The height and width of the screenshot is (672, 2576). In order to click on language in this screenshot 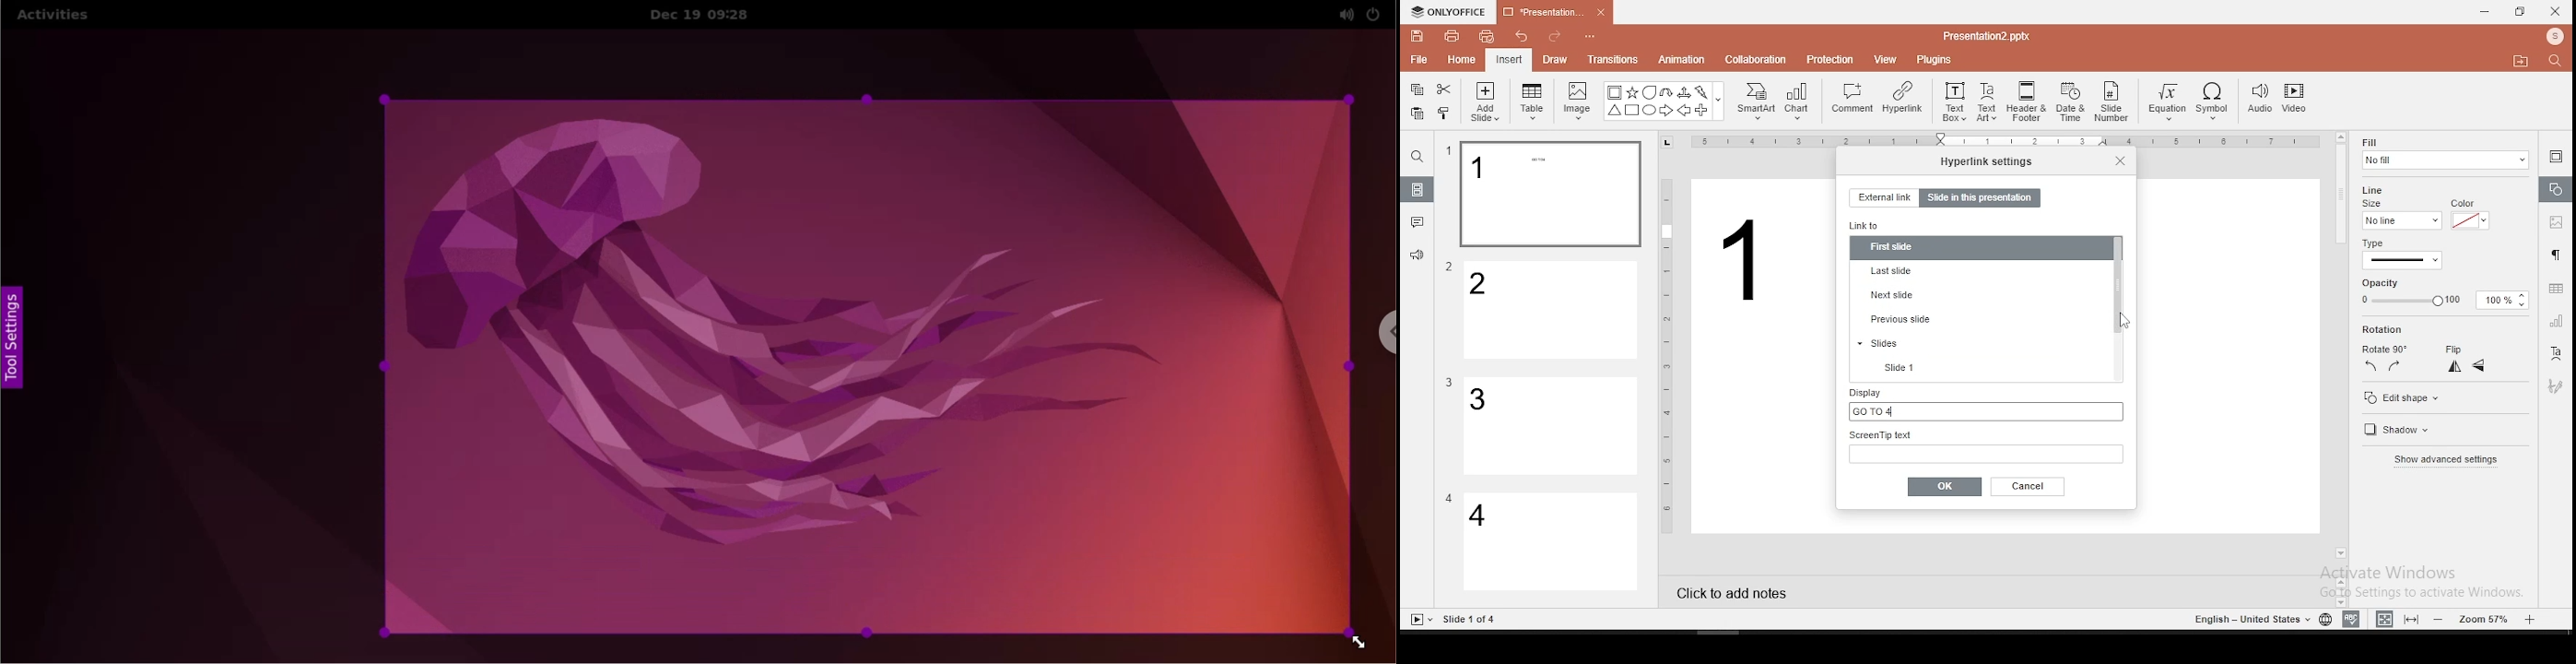, I will do `click(2324, 620)`.